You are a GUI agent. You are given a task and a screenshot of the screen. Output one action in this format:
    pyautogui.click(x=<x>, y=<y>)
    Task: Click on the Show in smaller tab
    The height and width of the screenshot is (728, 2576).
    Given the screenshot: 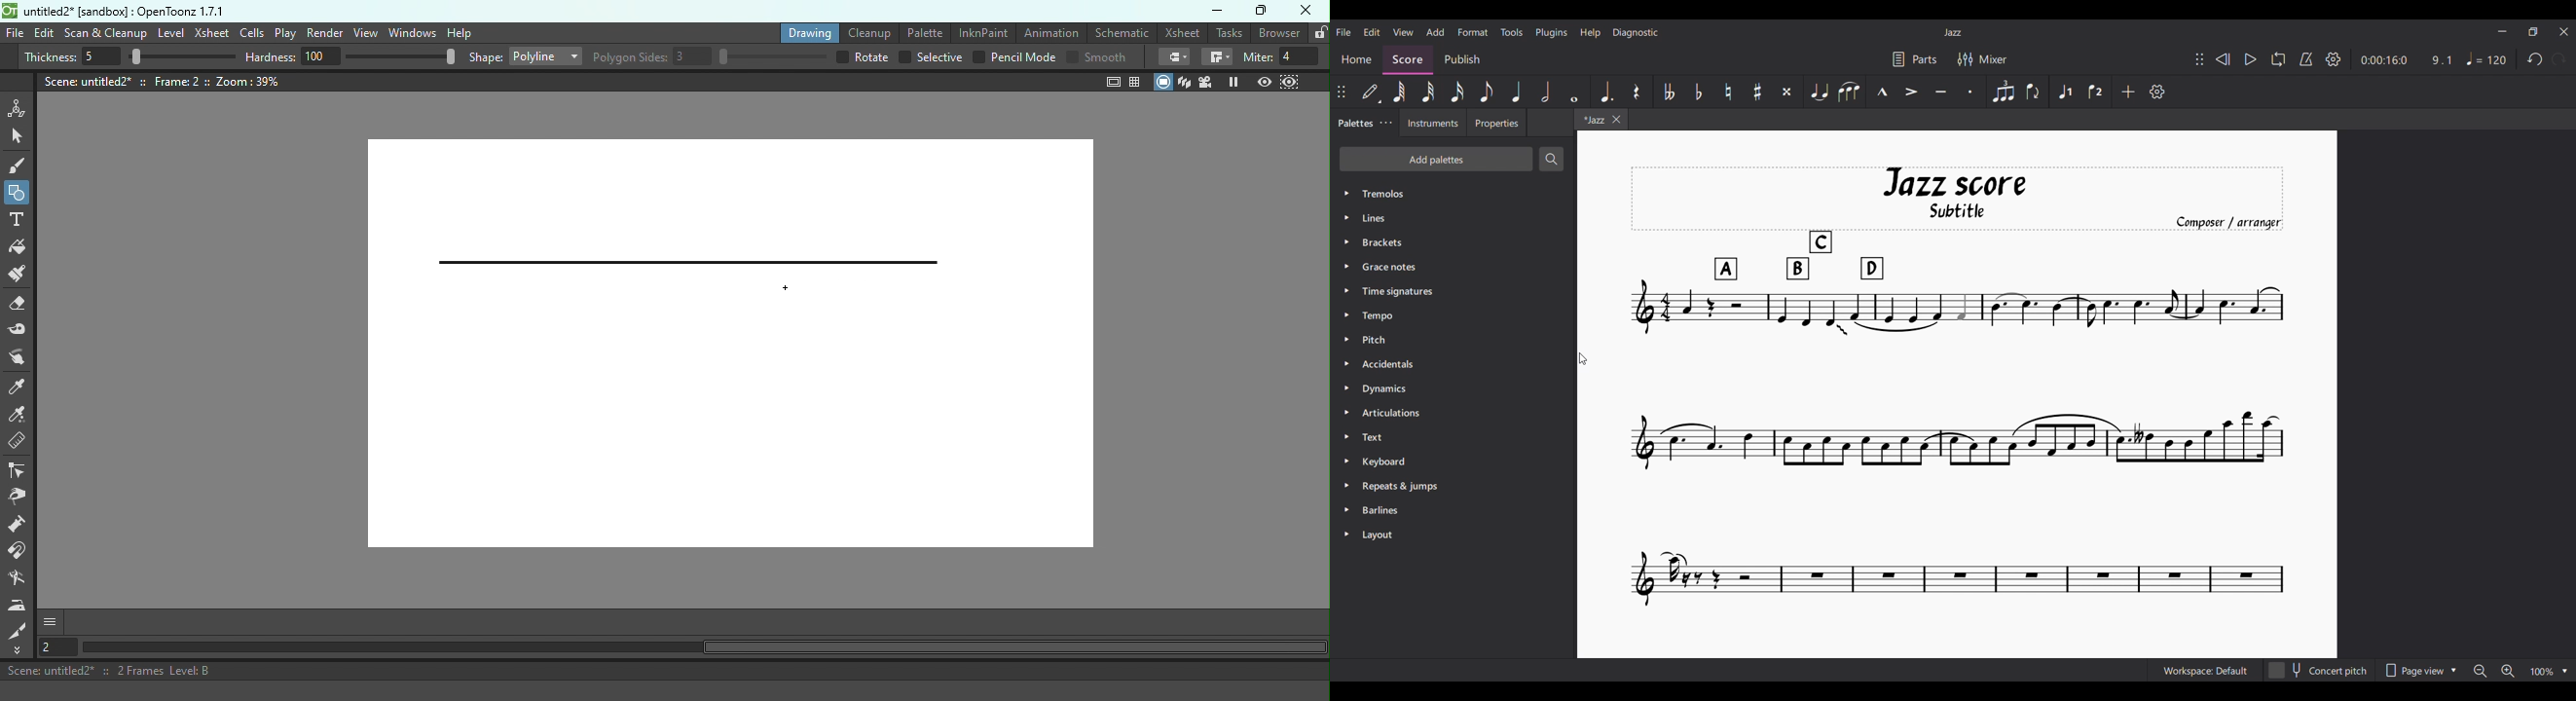 What is the action you would take?
    pyautogui.click(x=2533, y=32)
    